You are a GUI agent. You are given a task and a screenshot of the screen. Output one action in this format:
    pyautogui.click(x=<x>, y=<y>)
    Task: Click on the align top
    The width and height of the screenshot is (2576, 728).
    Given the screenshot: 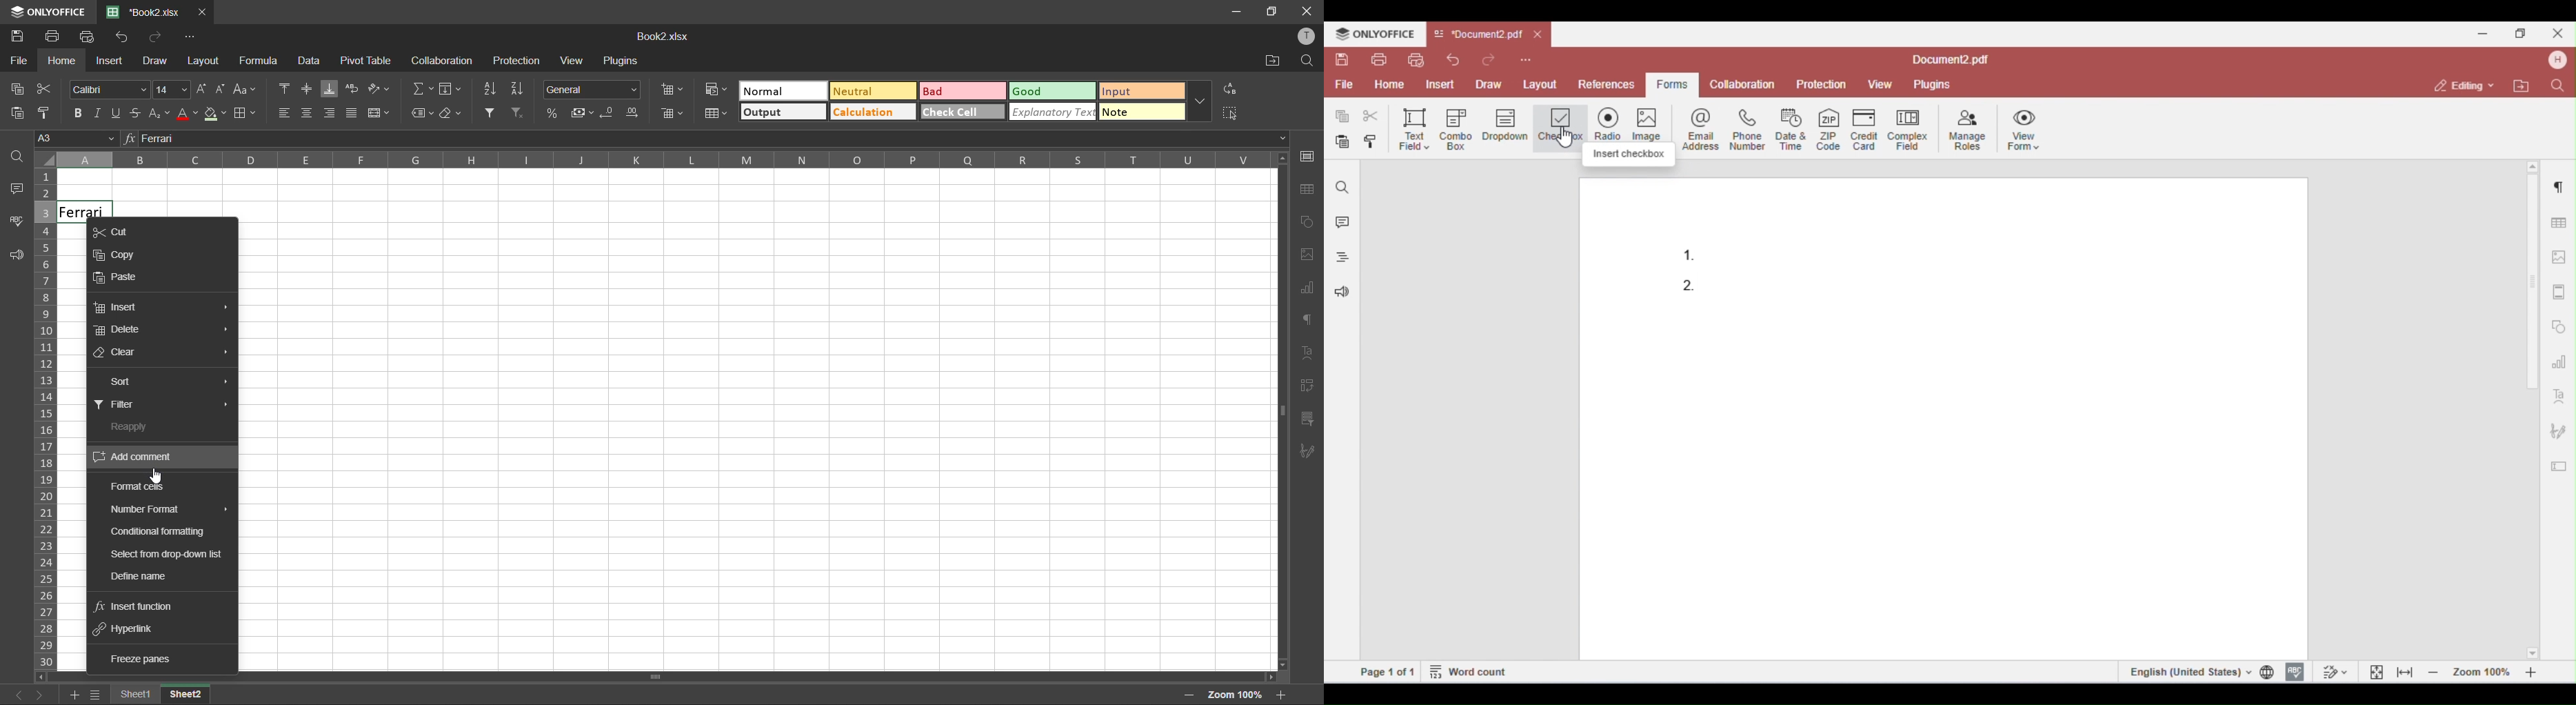 What is the action you would take?
    pyautogui.click(x=281, y=91)
    